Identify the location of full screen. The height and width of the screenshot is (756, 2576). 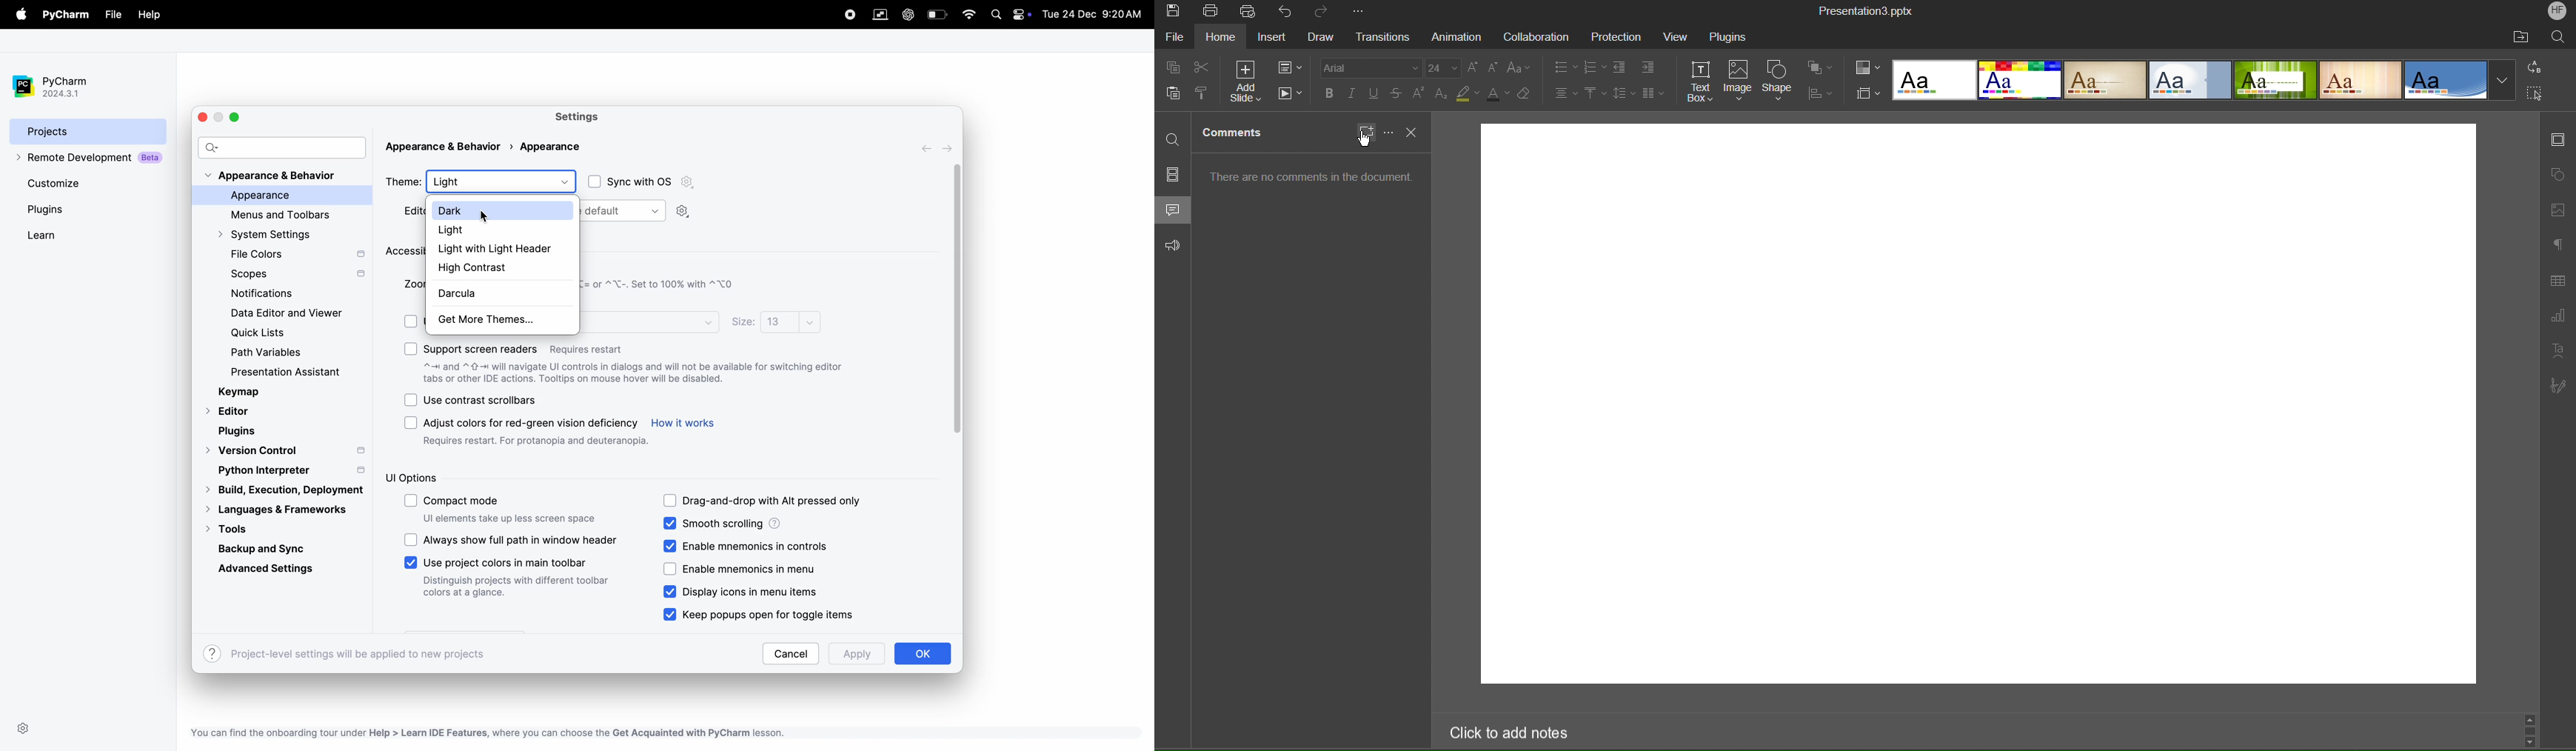
(234, 117).